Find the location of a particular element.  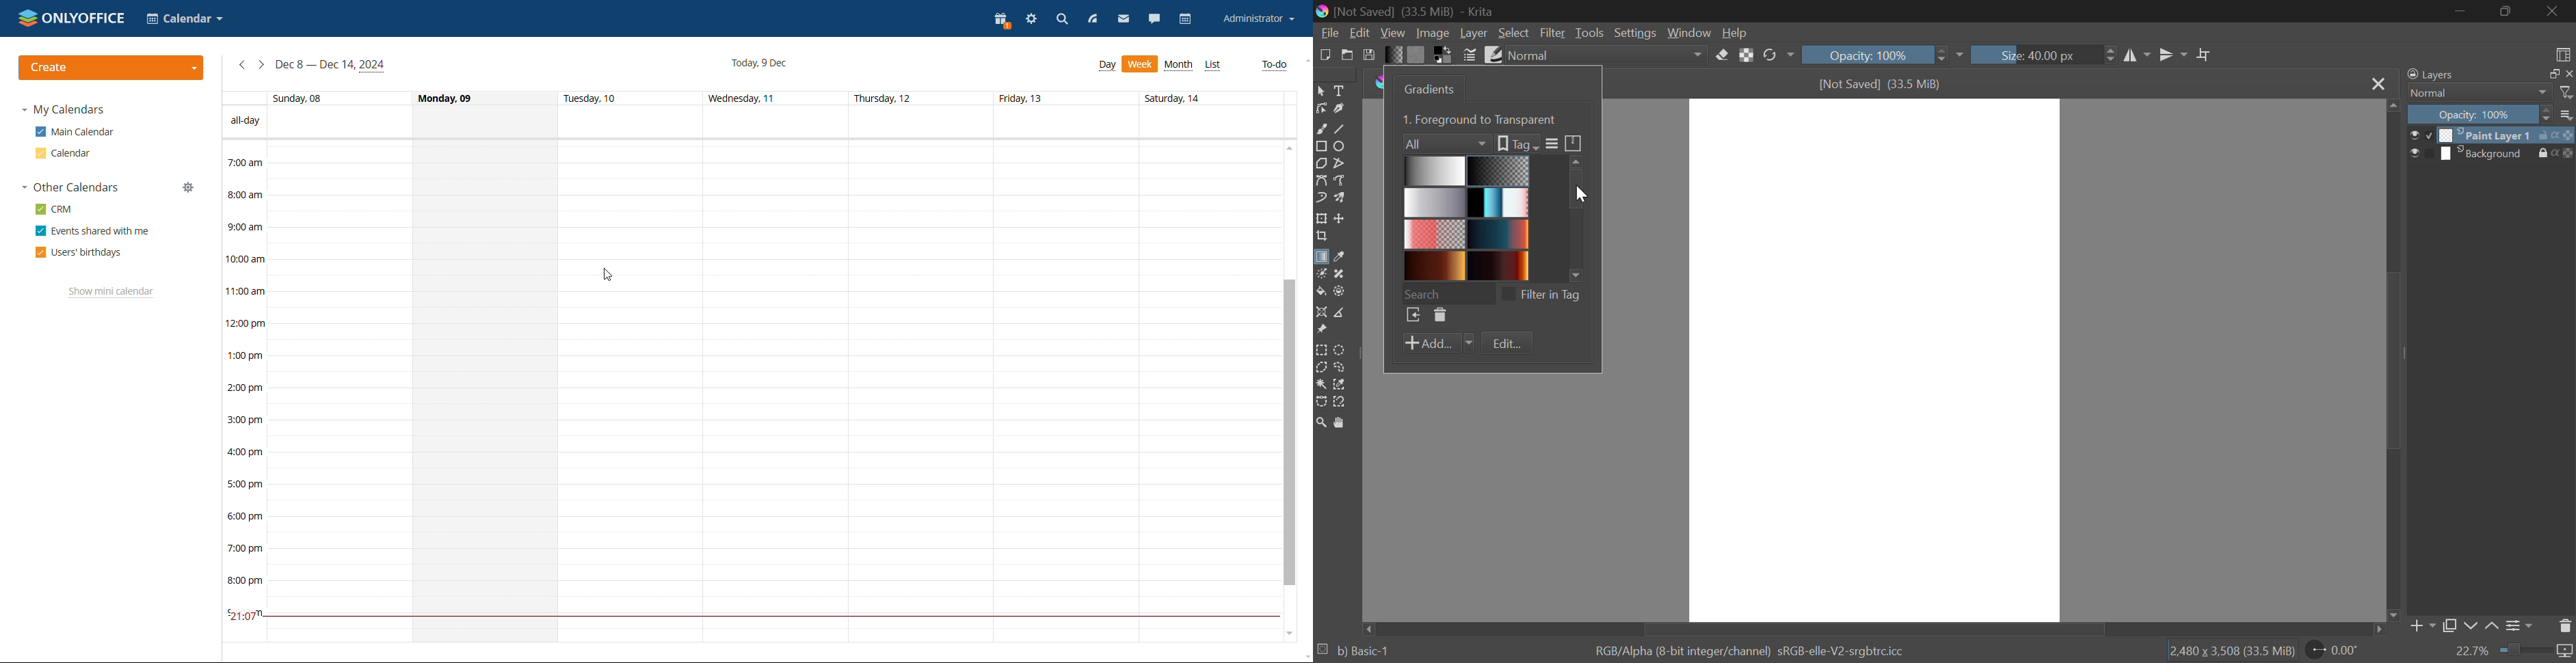

Gradient 3 is located at coordinates (1435, 203).